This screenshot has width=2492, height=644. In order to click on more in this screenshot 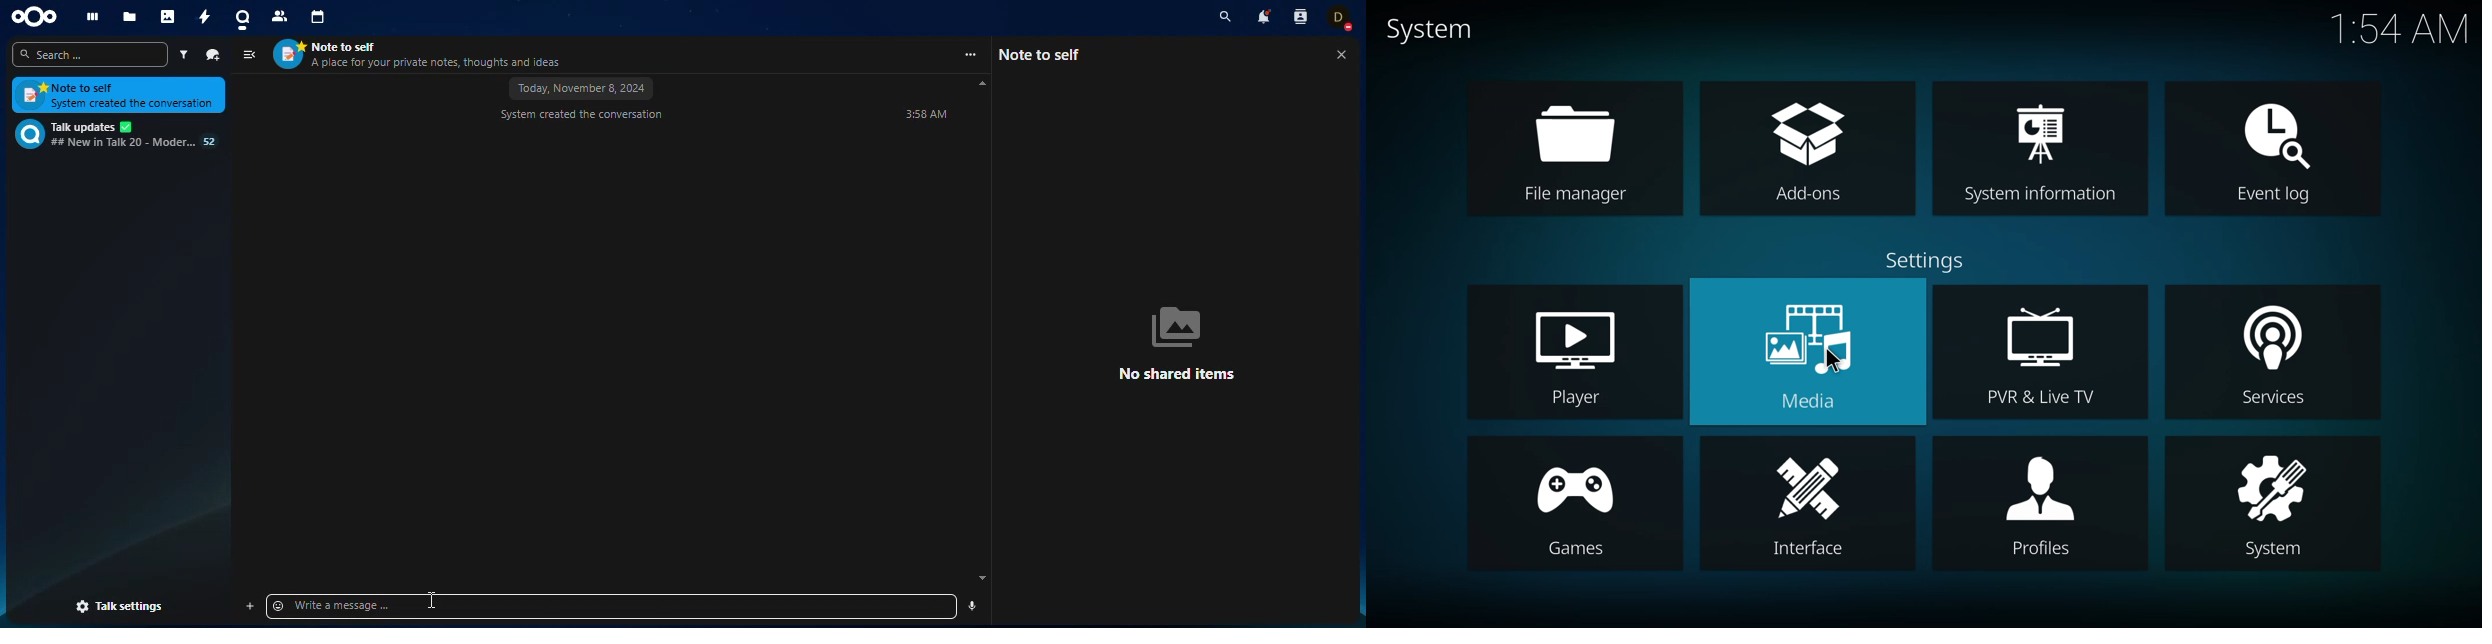, I will do `click(970, 55)`.